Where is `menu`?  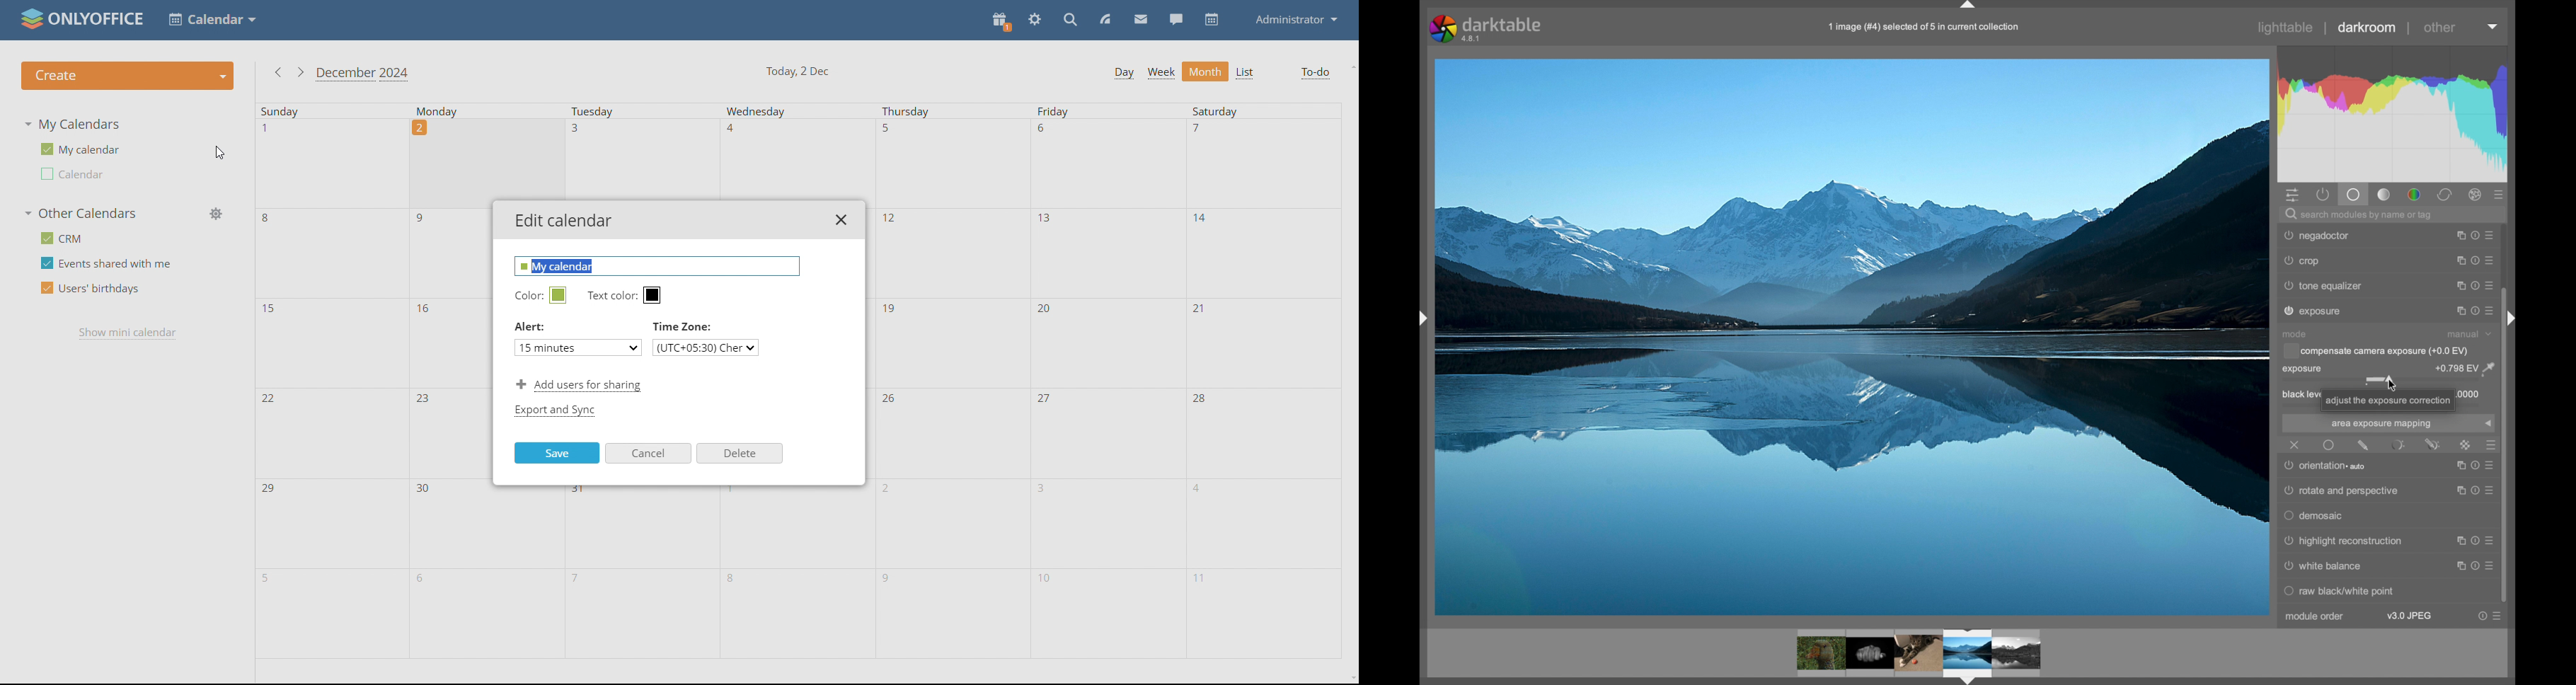
menu is located at coordinates (2471, 545).